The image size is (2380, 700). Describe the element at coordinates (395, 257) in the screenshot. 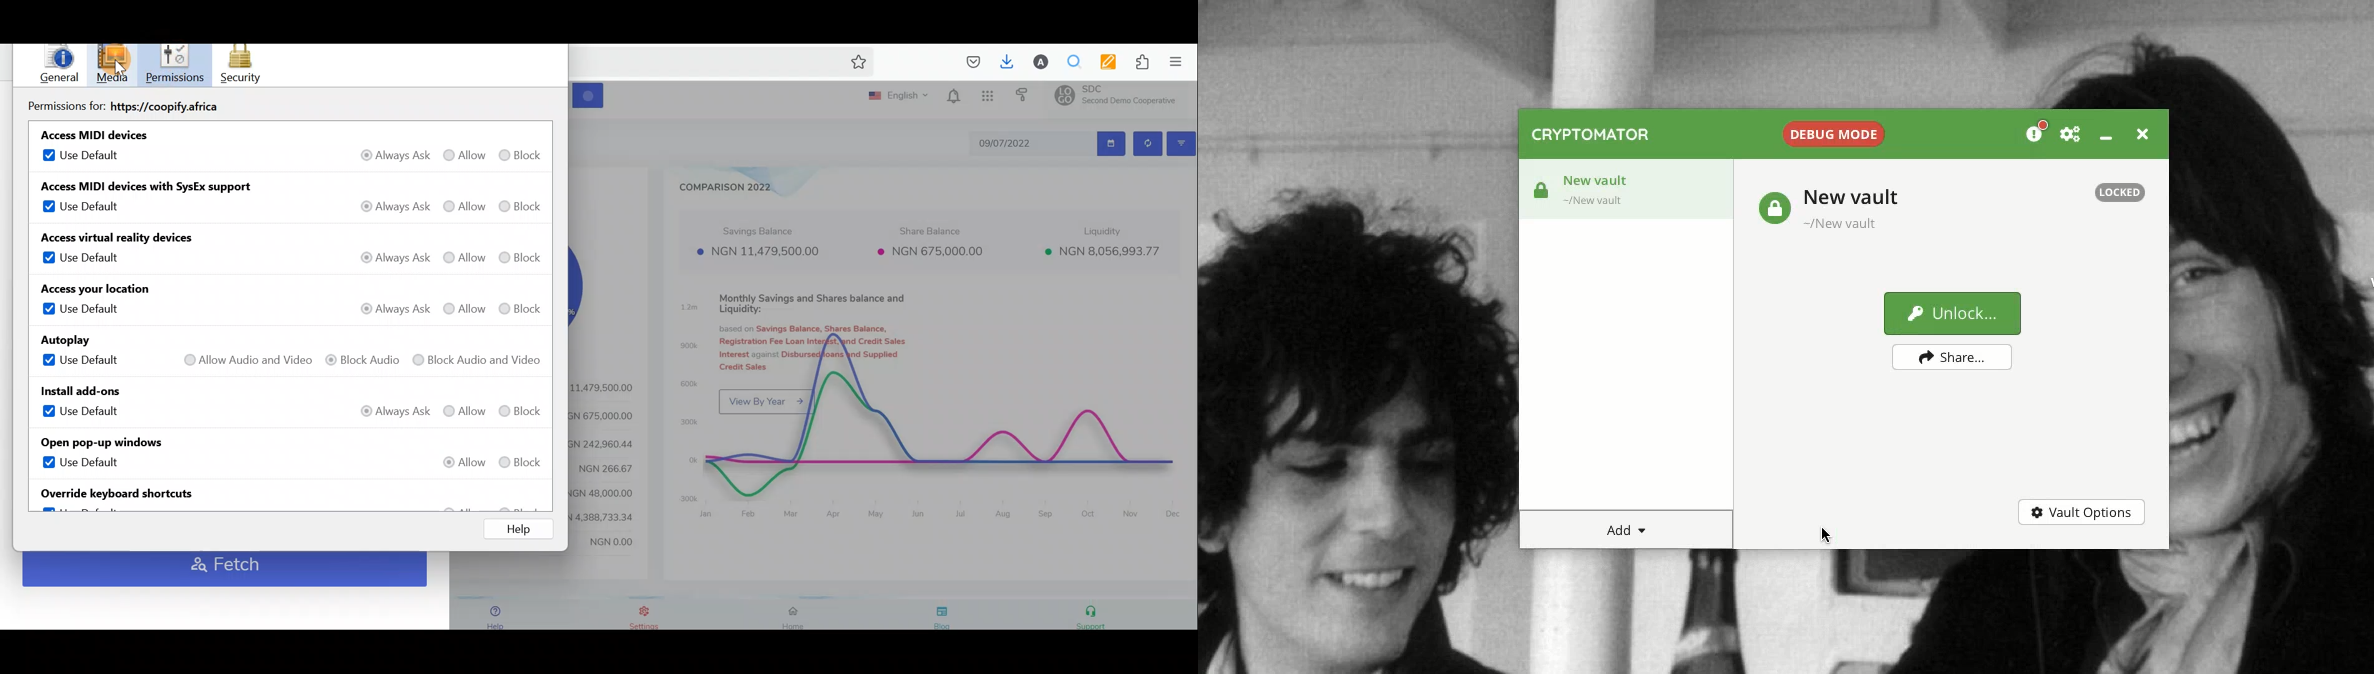

I see `` at that location.